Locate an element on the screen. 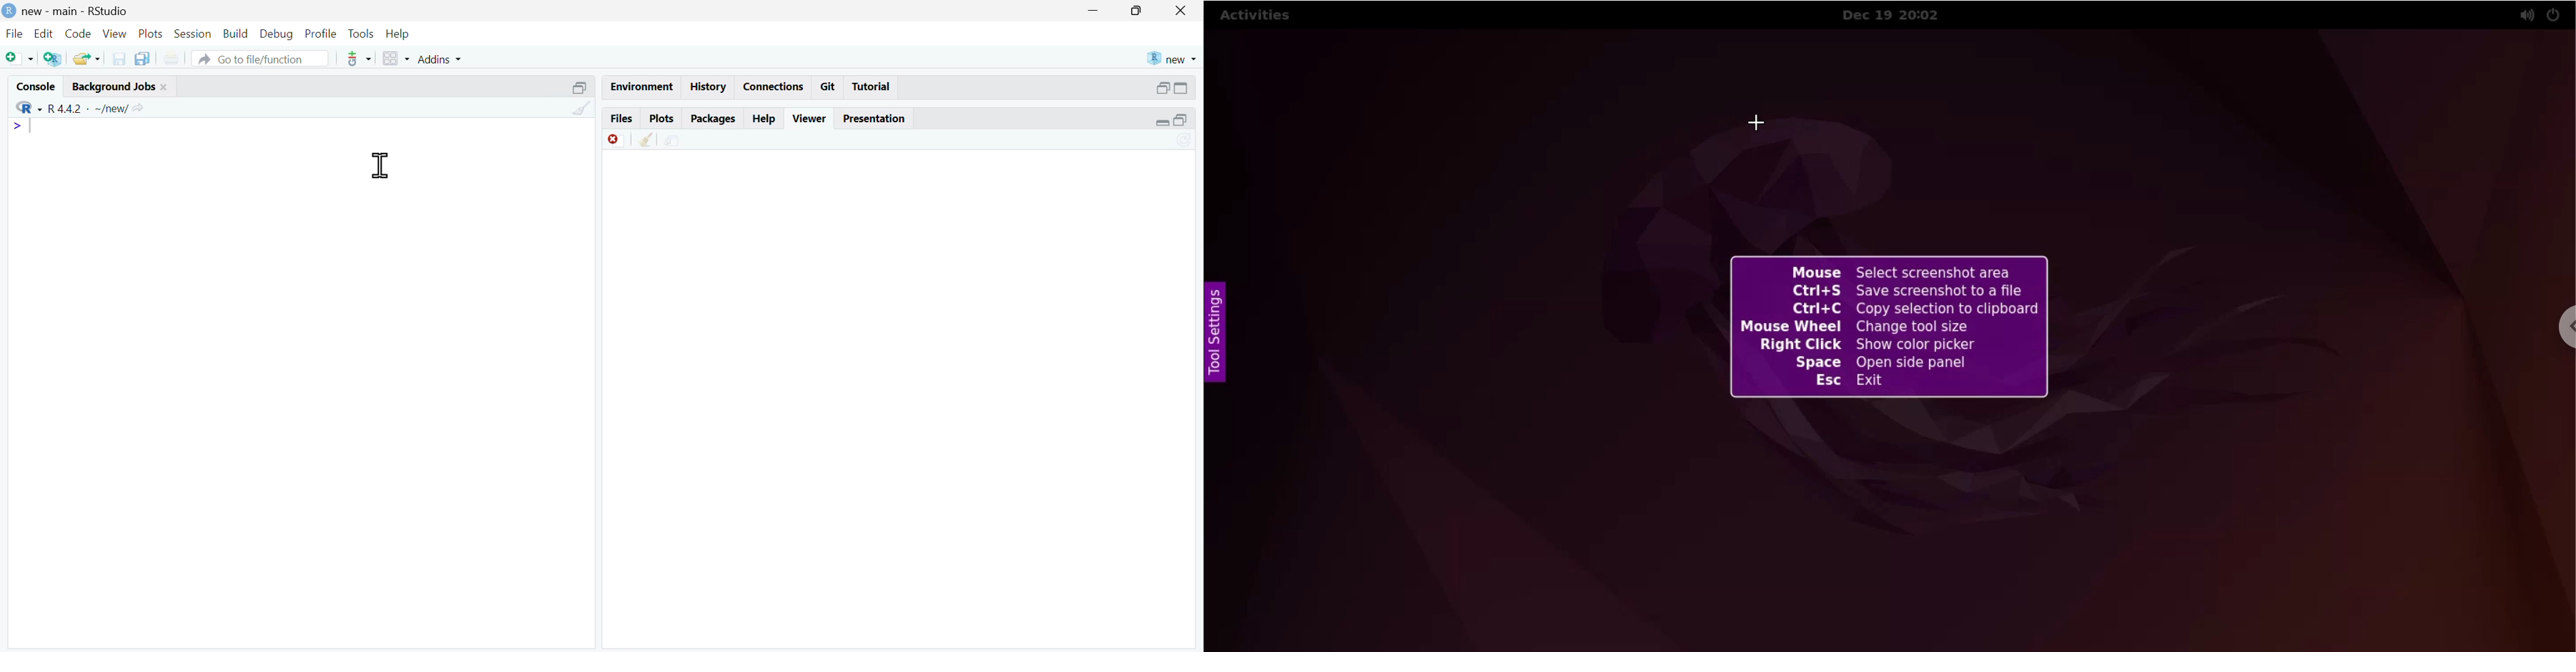  new is located at coordinates (1172, 60).